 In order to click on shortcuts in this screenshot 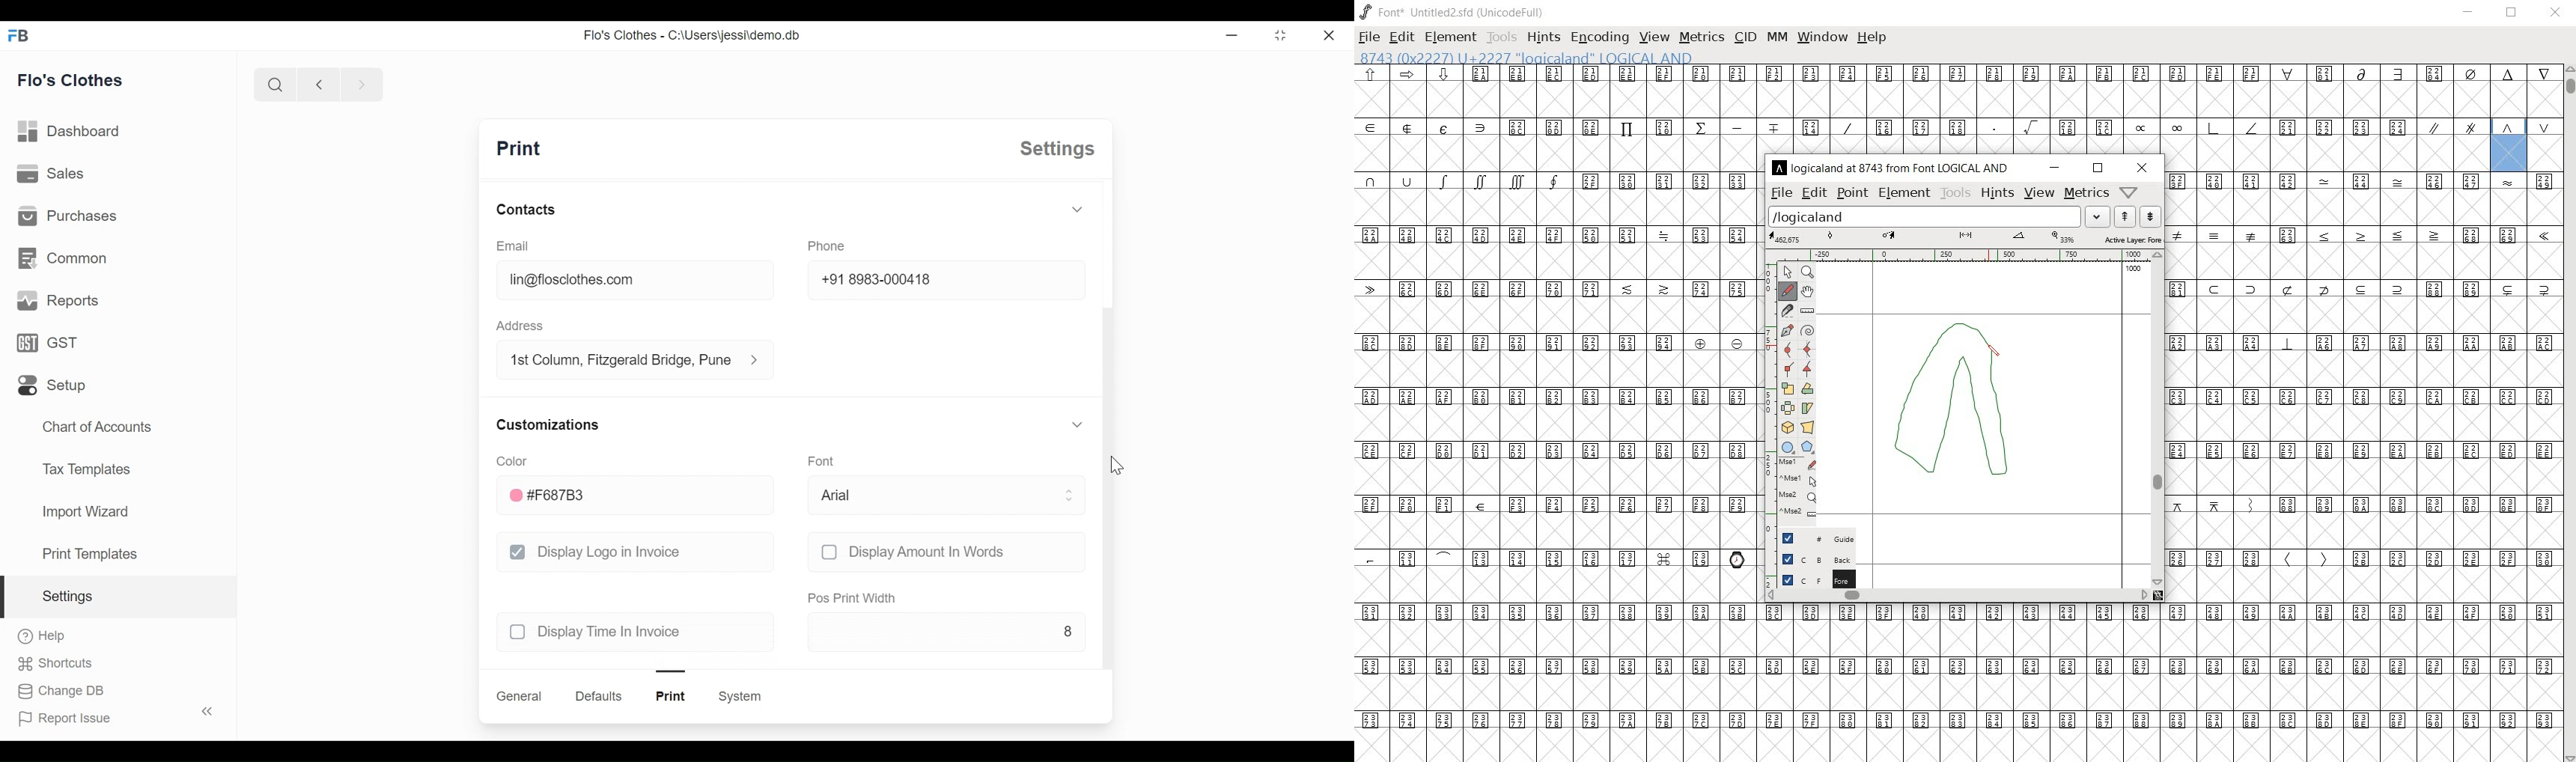, I will do `click(55, 664)`.